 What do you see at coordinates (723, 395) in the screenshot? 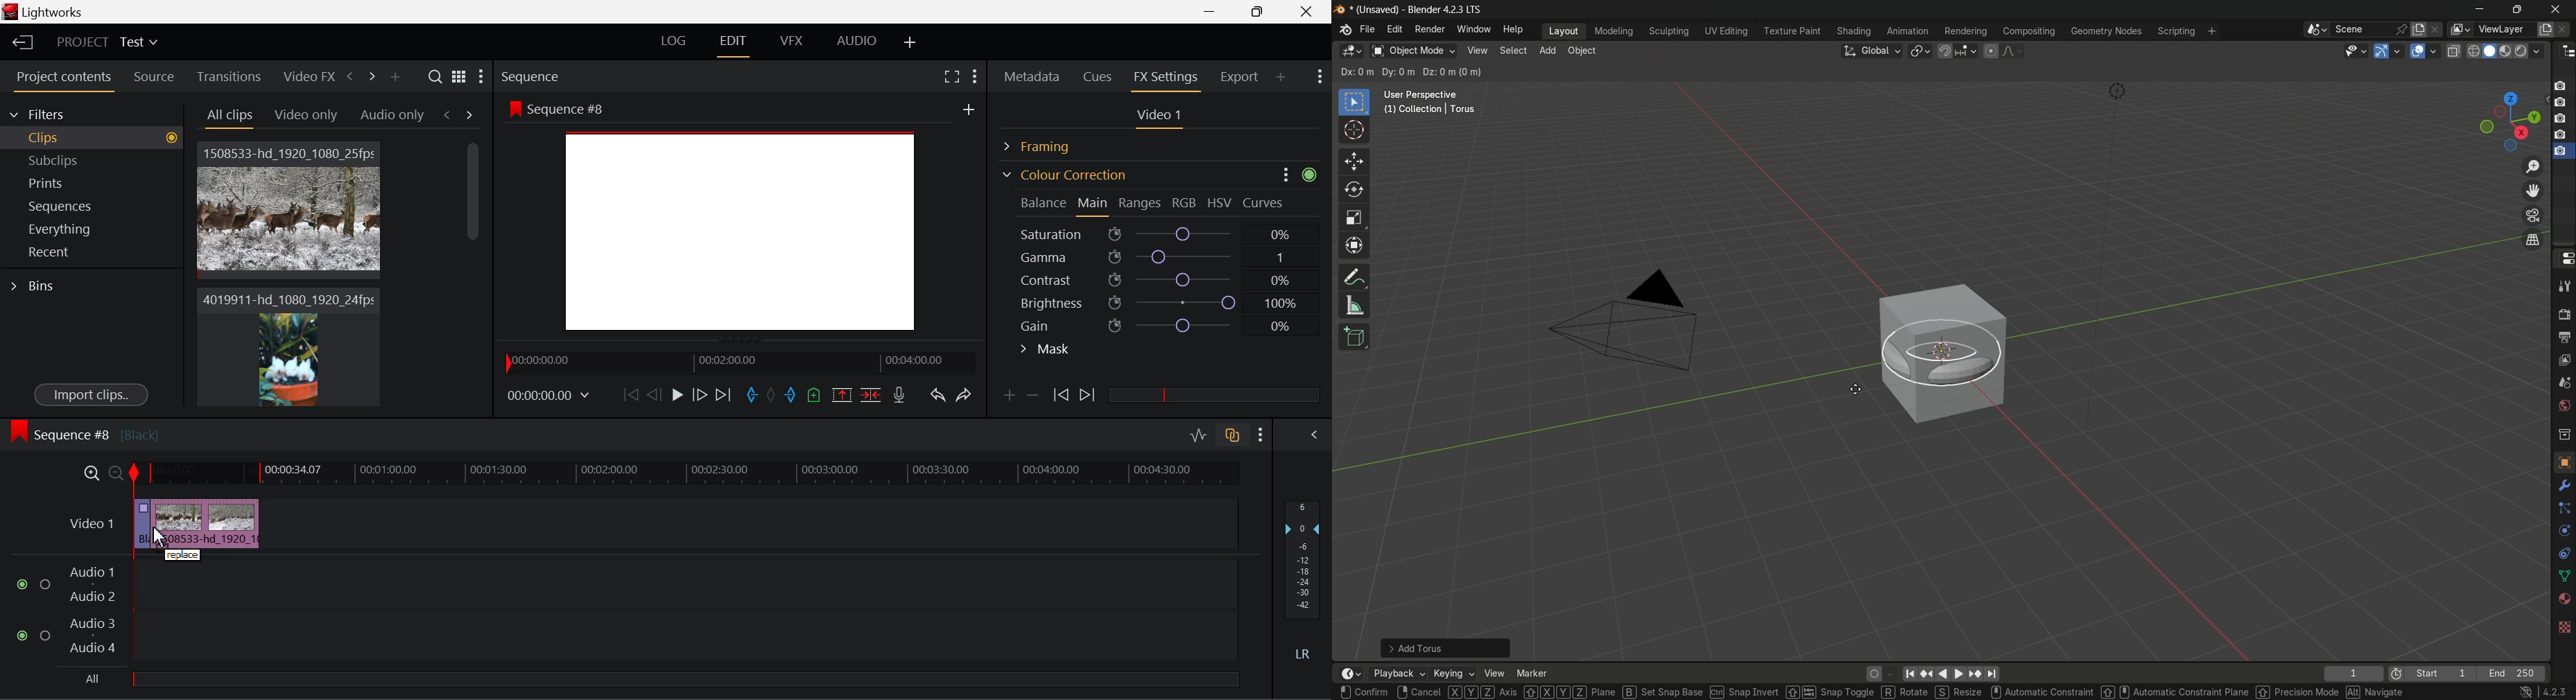
I see `To End` at bounding box center [723, 395].